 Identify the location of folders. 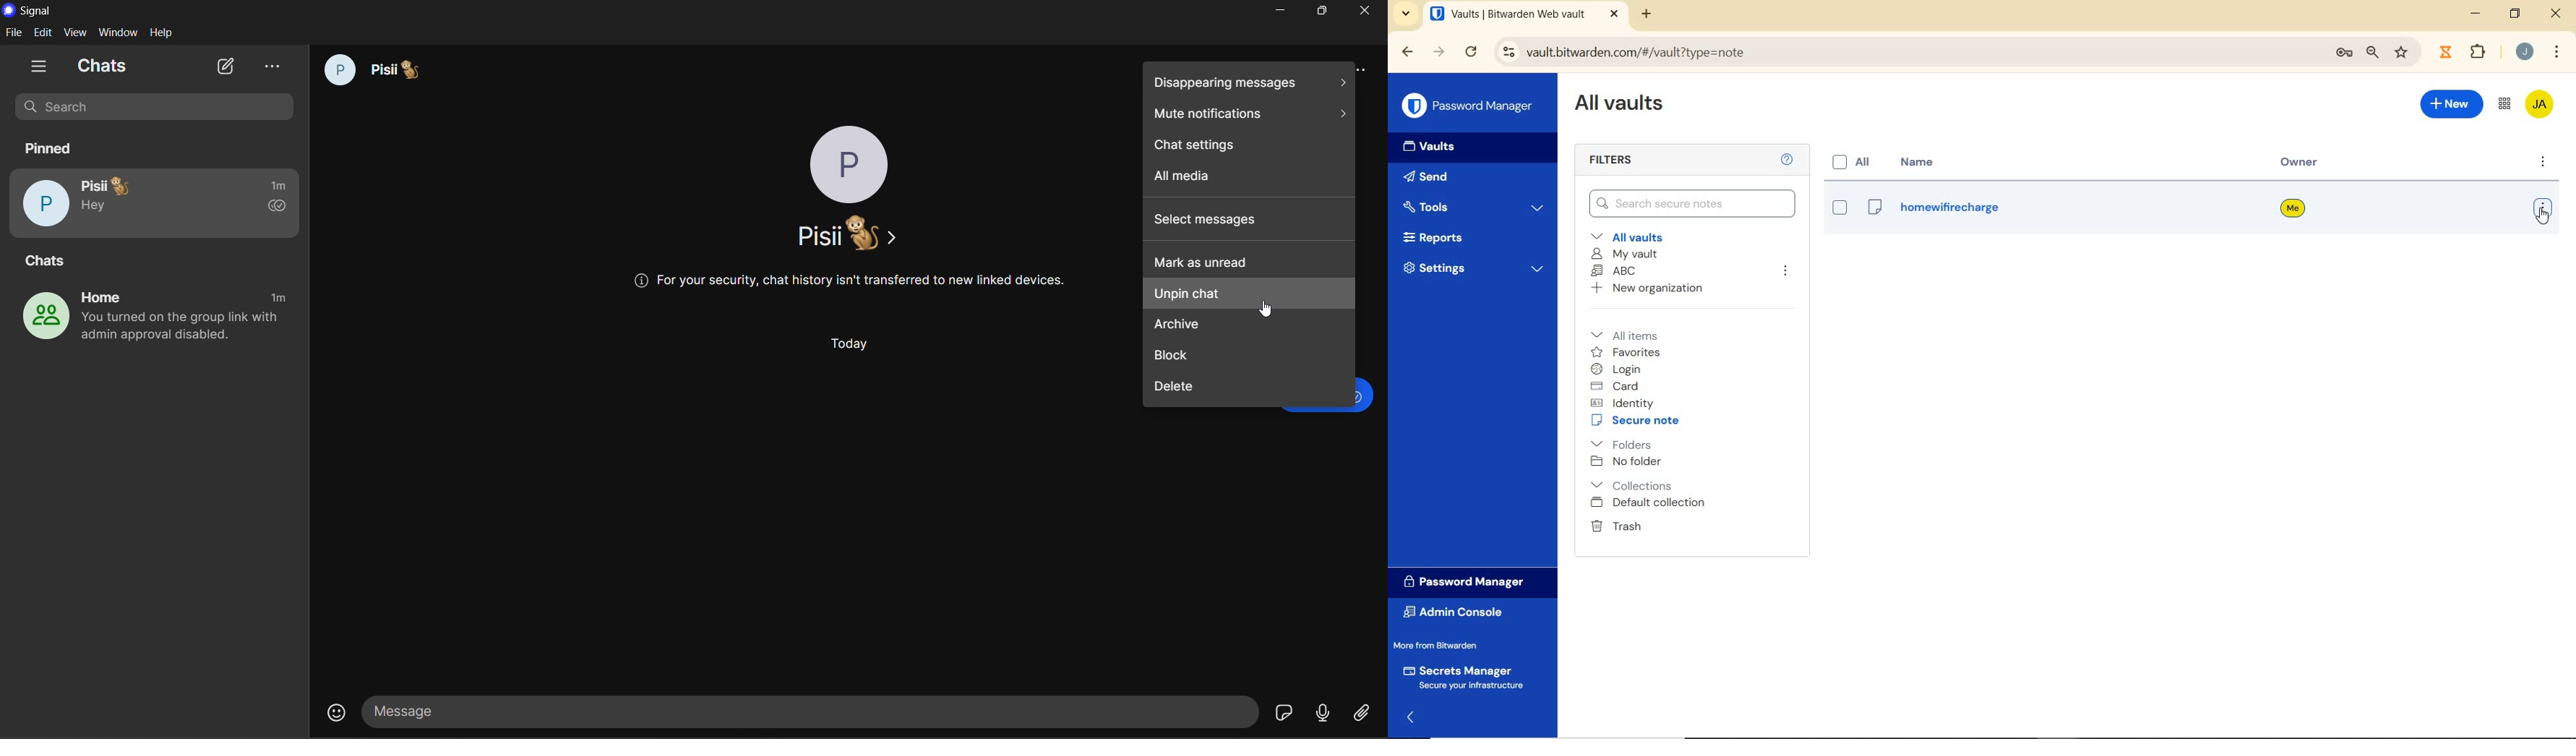
(1621, 443).